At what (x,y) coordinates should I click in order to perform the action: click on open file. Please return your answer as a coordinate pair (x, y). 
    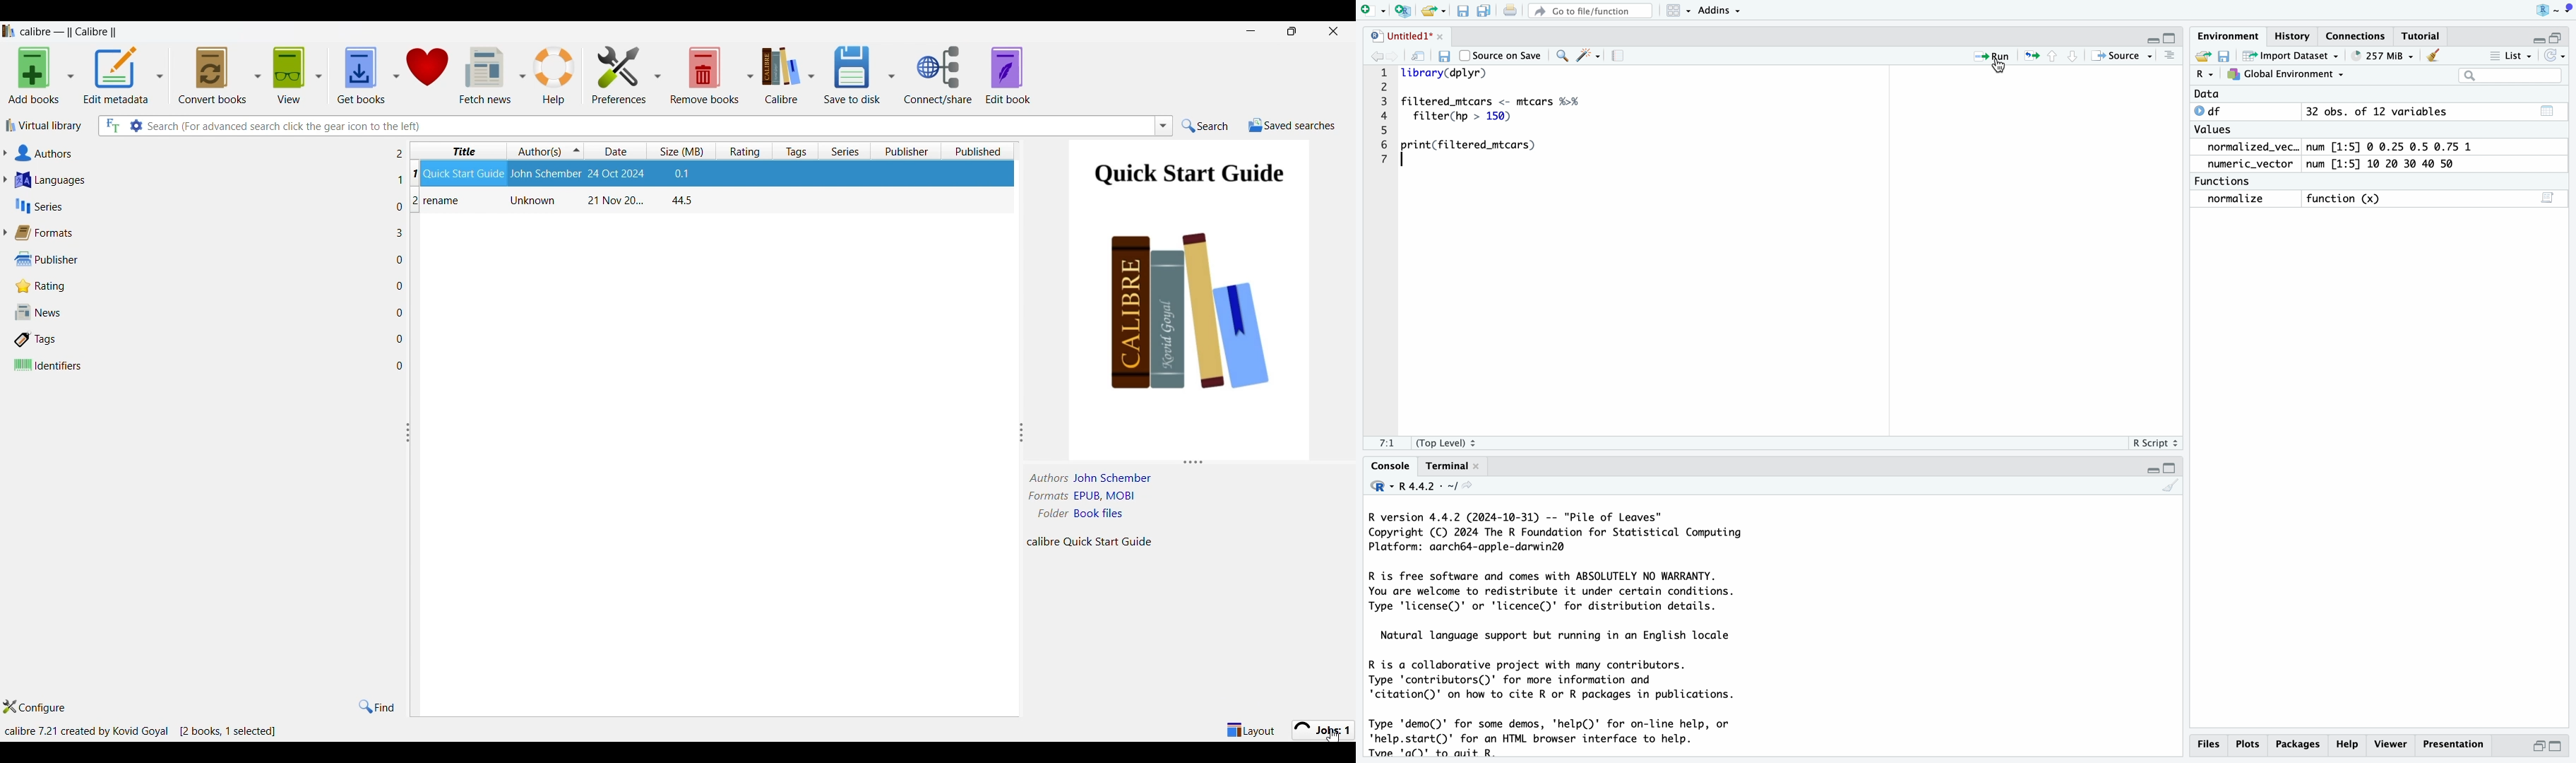
    Looking at the image, I should click on (1430, 12).